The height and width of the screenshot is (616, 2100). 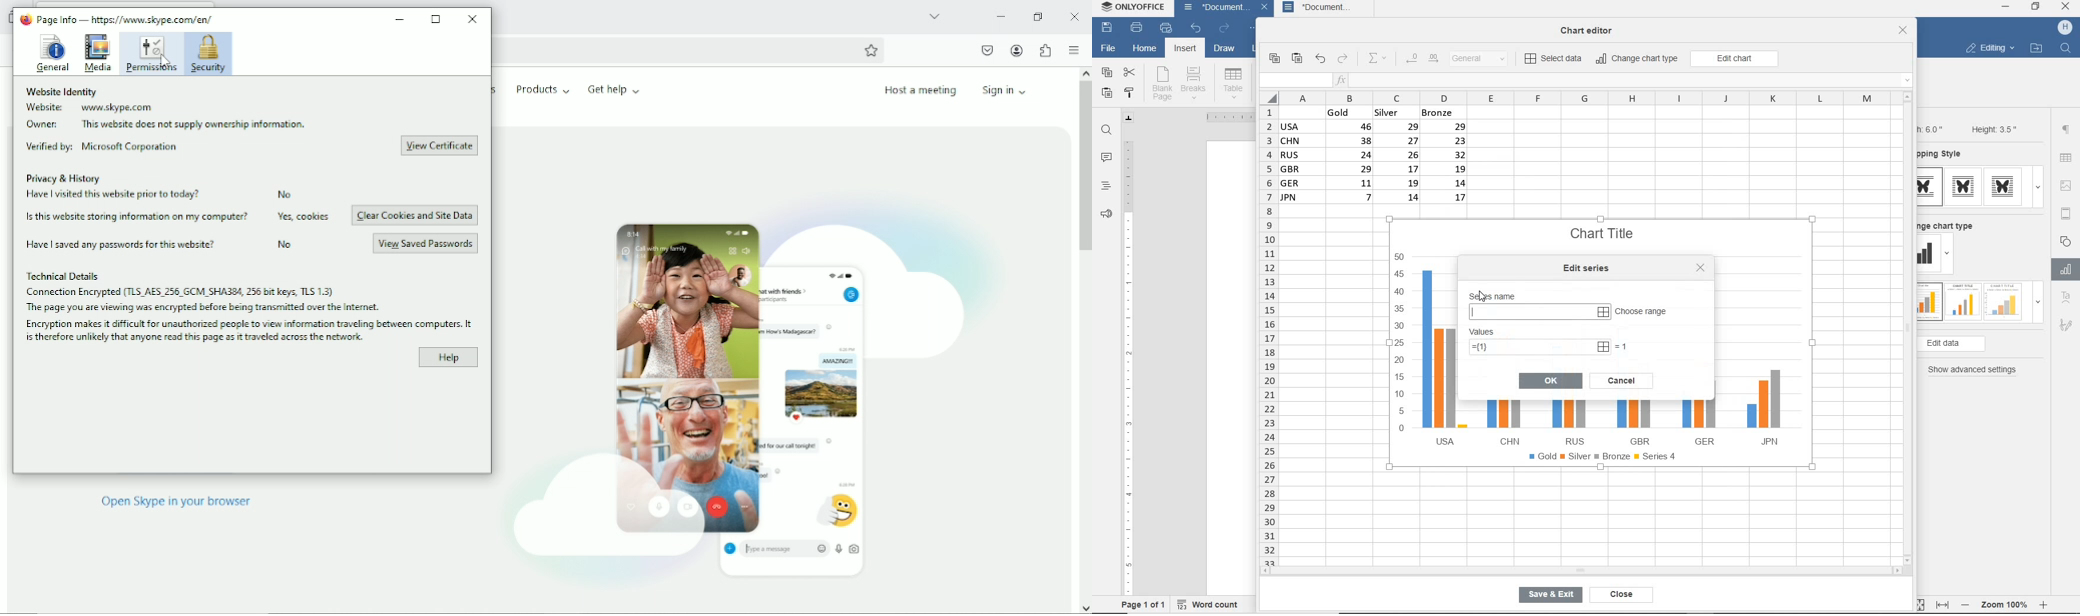 I want to click on redo, so click(x=1224, y=29).